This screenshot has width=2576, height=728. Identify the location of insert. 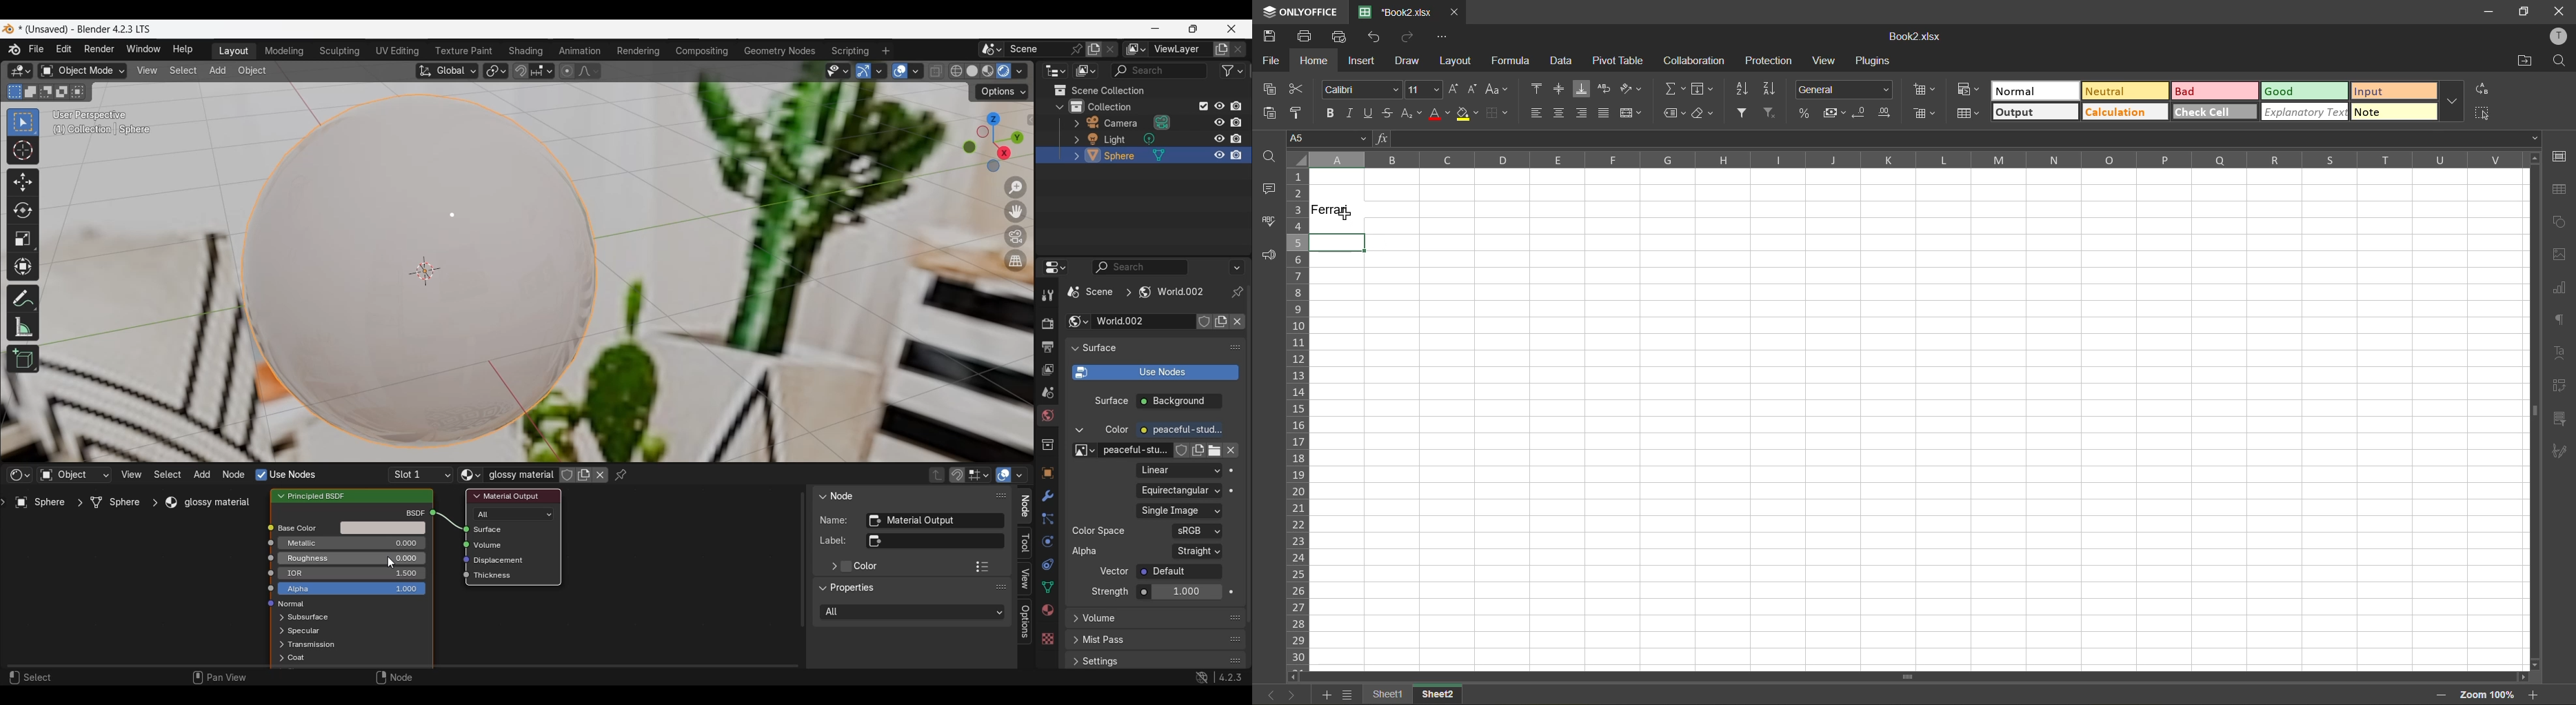
(1362, 61).